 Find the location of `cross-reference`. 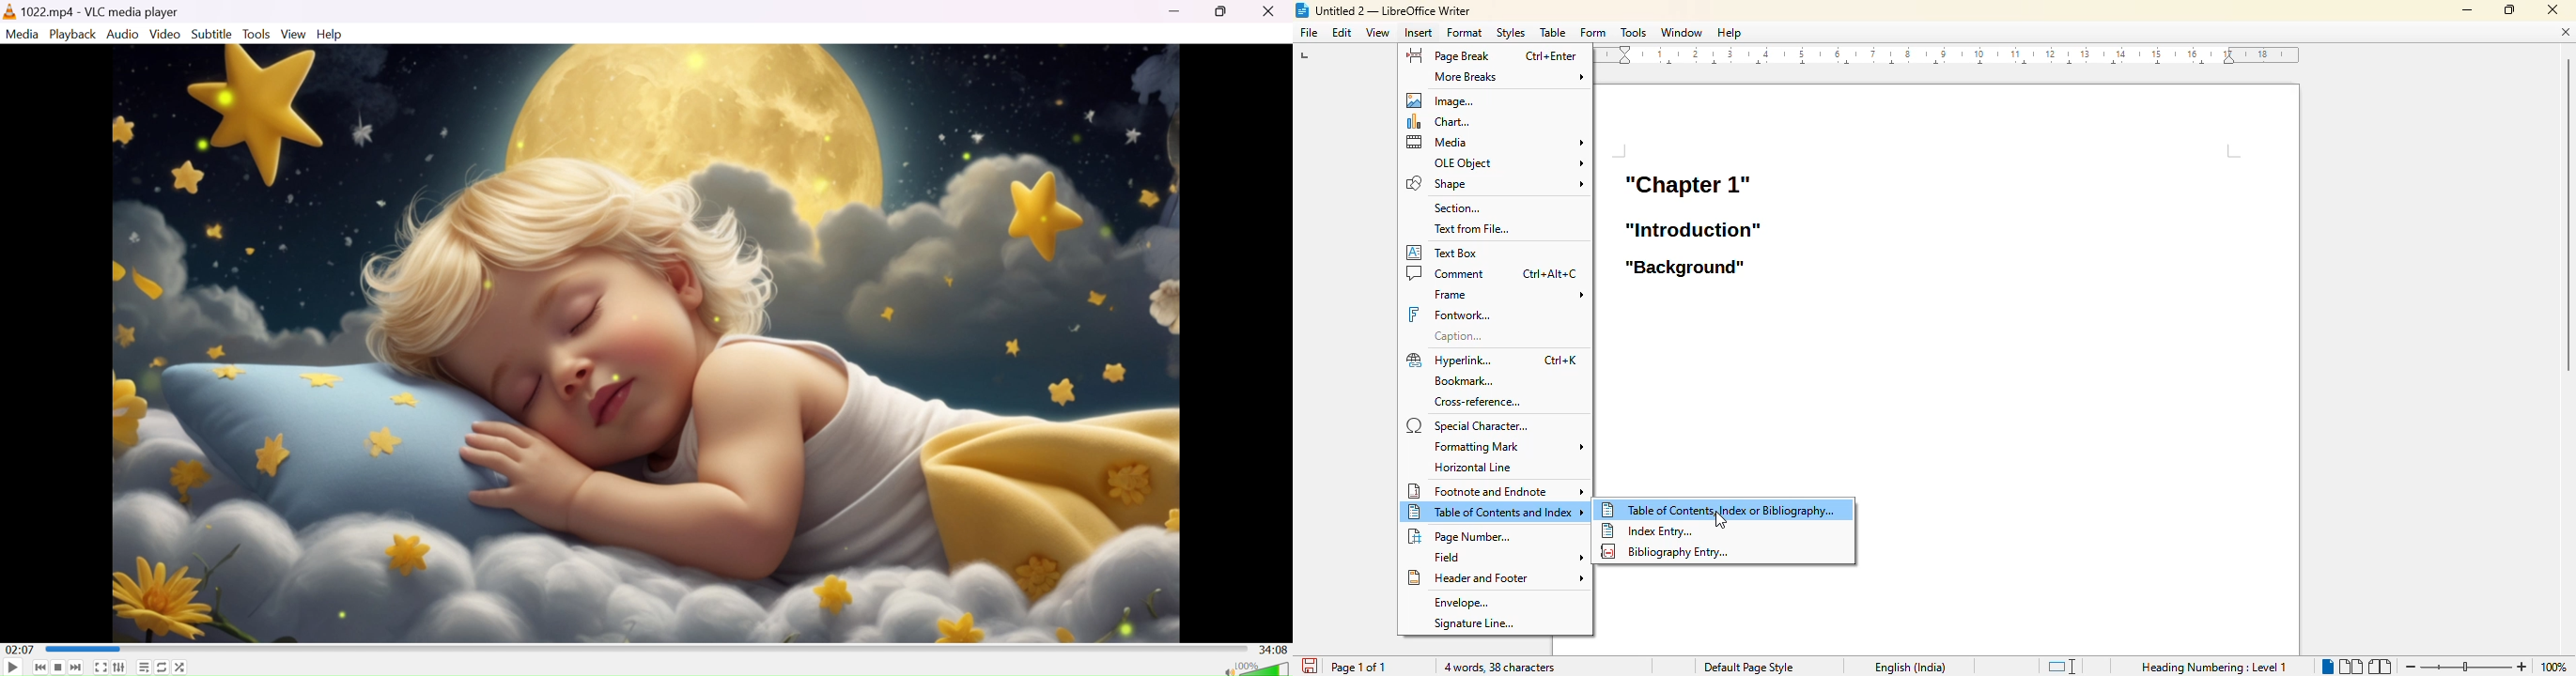

cross-reference is located at coordinates (1477, 402).